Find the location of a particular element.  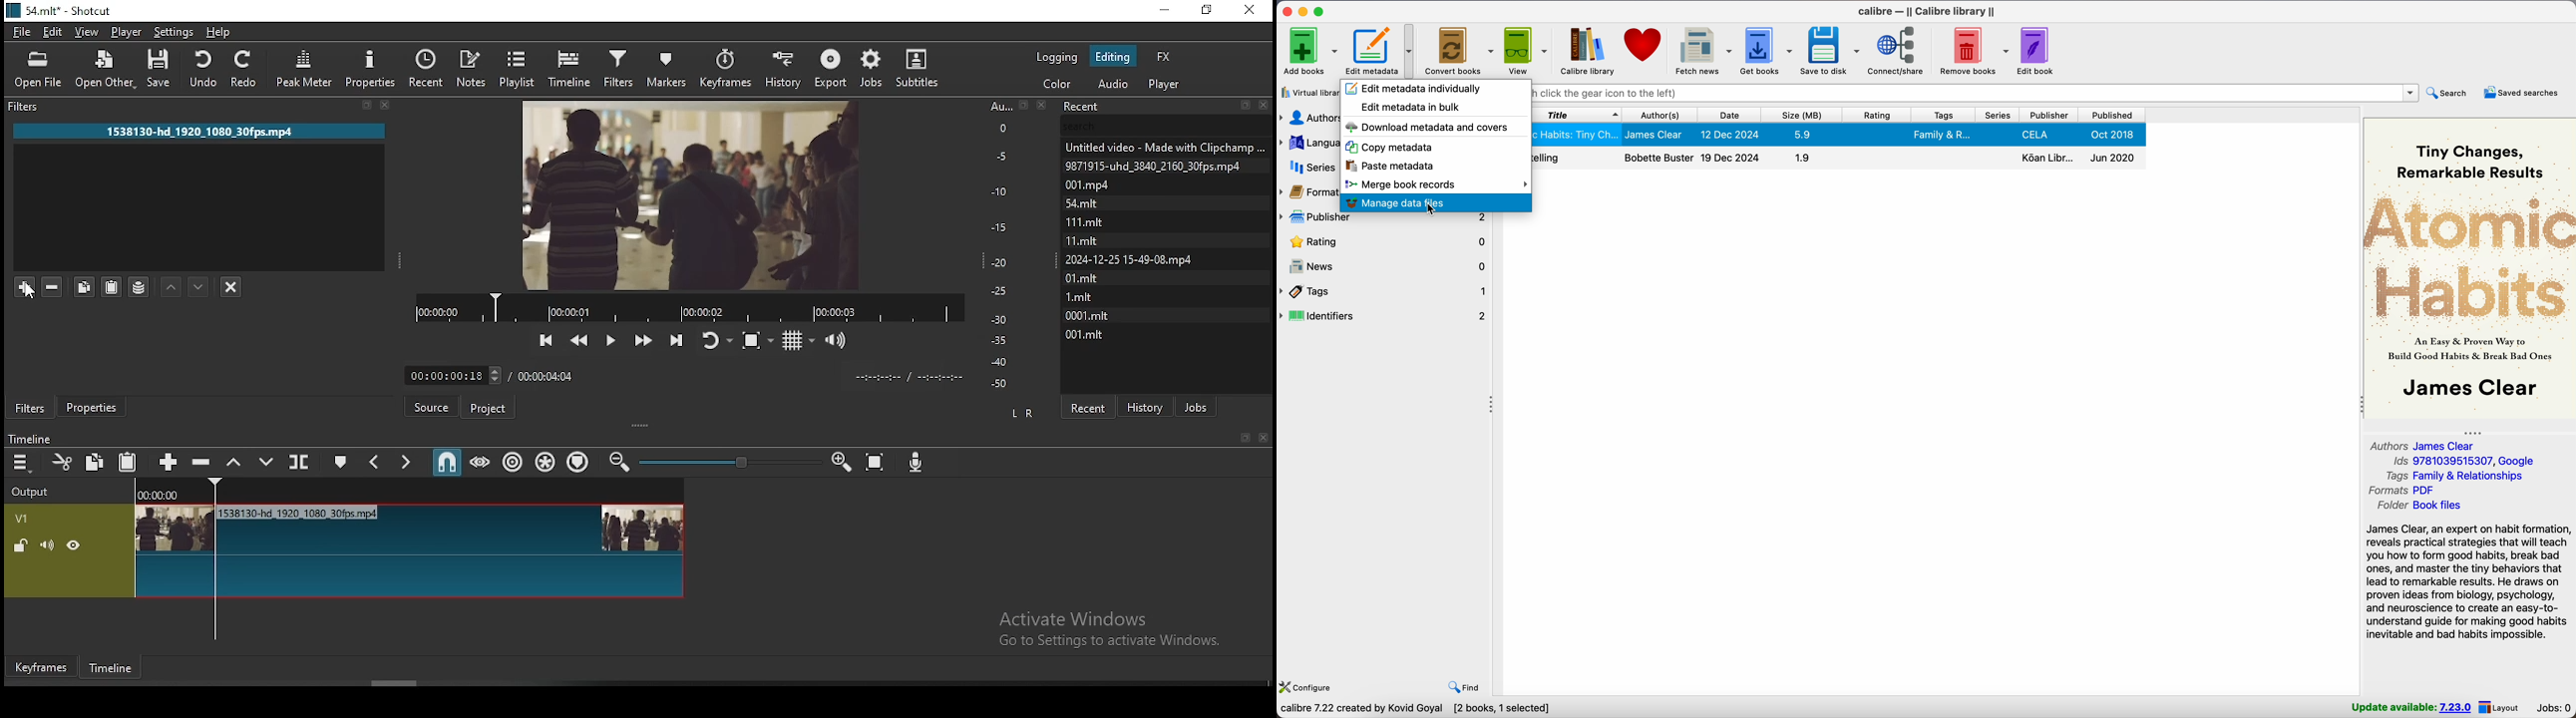

timeline is located at coordinates (572, 68).